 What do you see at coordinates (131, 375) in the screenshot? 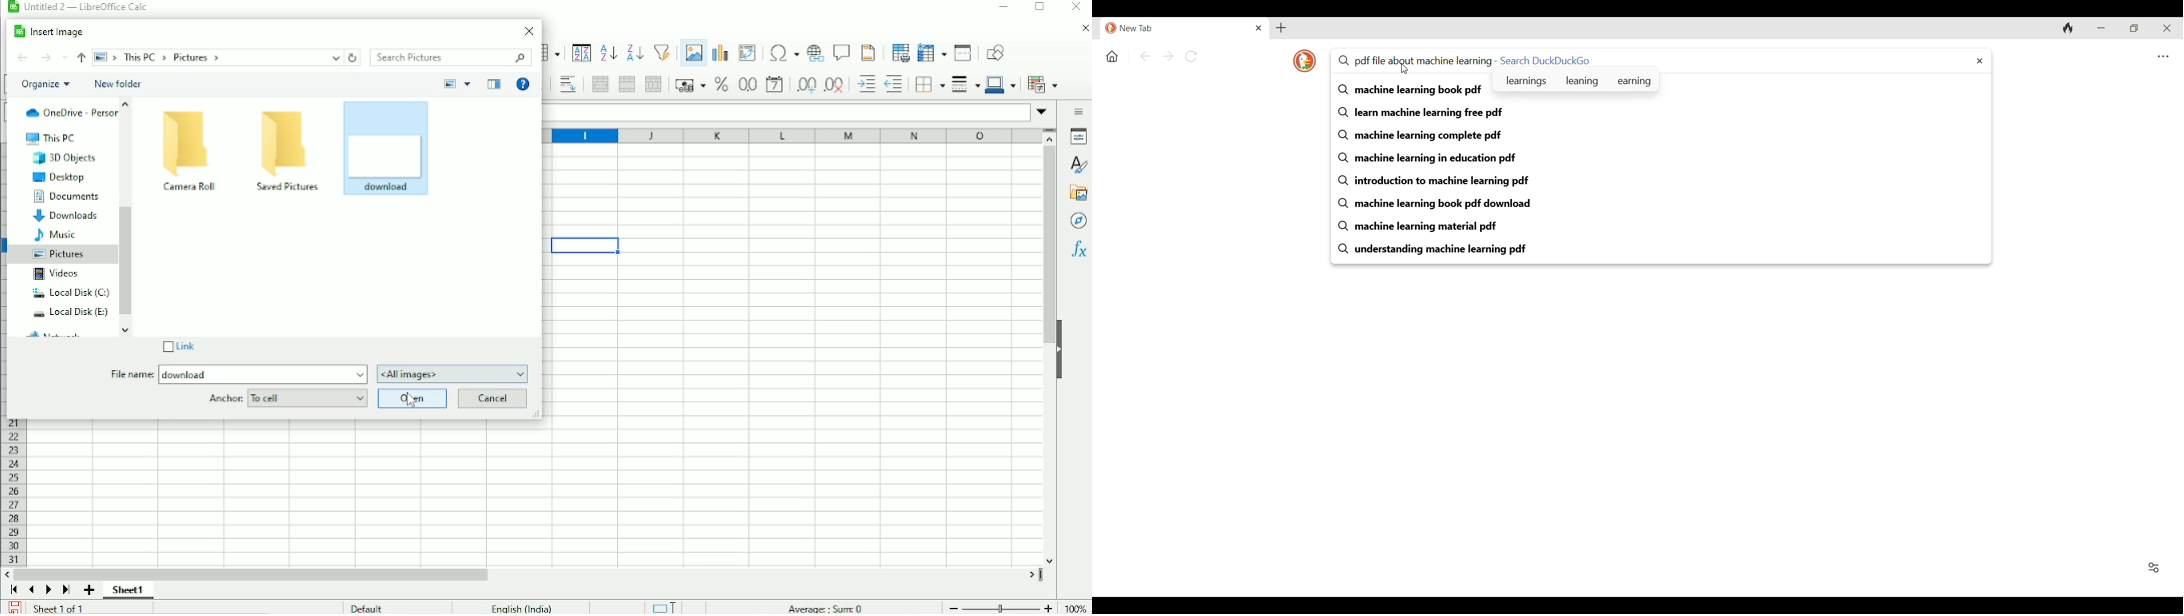
I see `File name` at bounding box center [131, 375].